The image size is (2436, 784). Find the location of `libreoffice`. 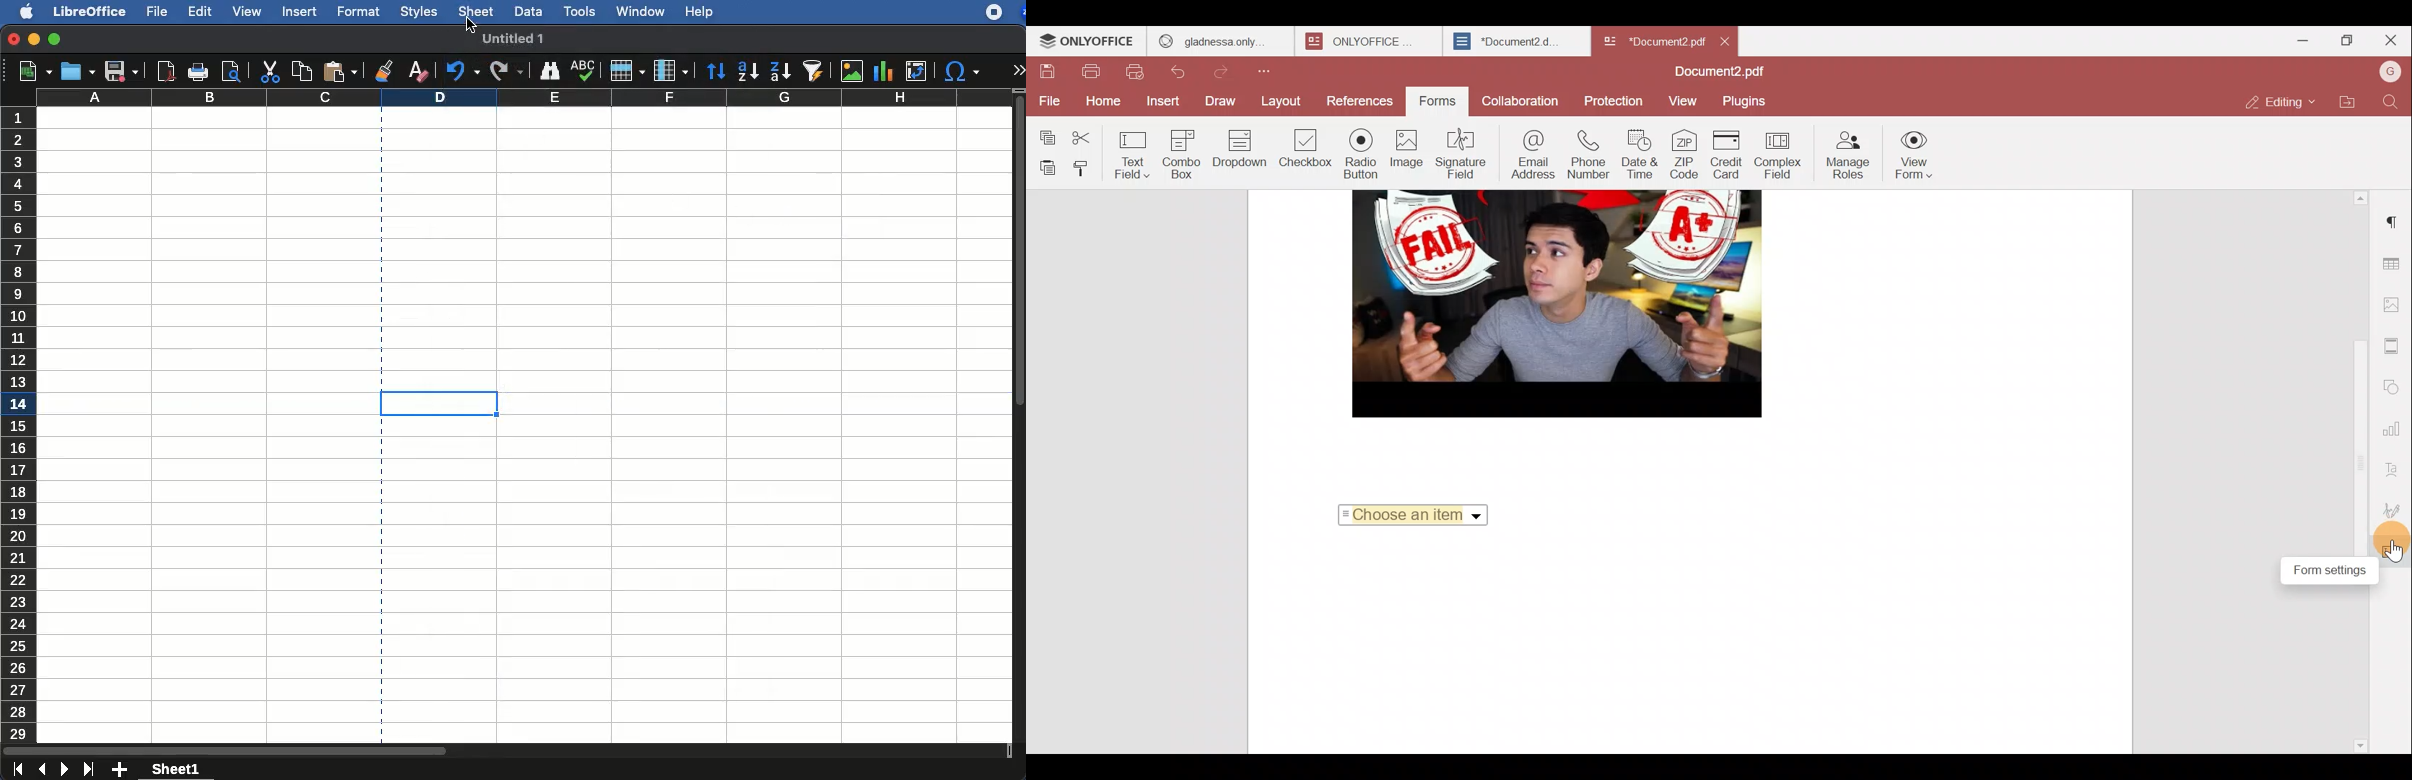

libreoffice is located at coordinates (90, 10).